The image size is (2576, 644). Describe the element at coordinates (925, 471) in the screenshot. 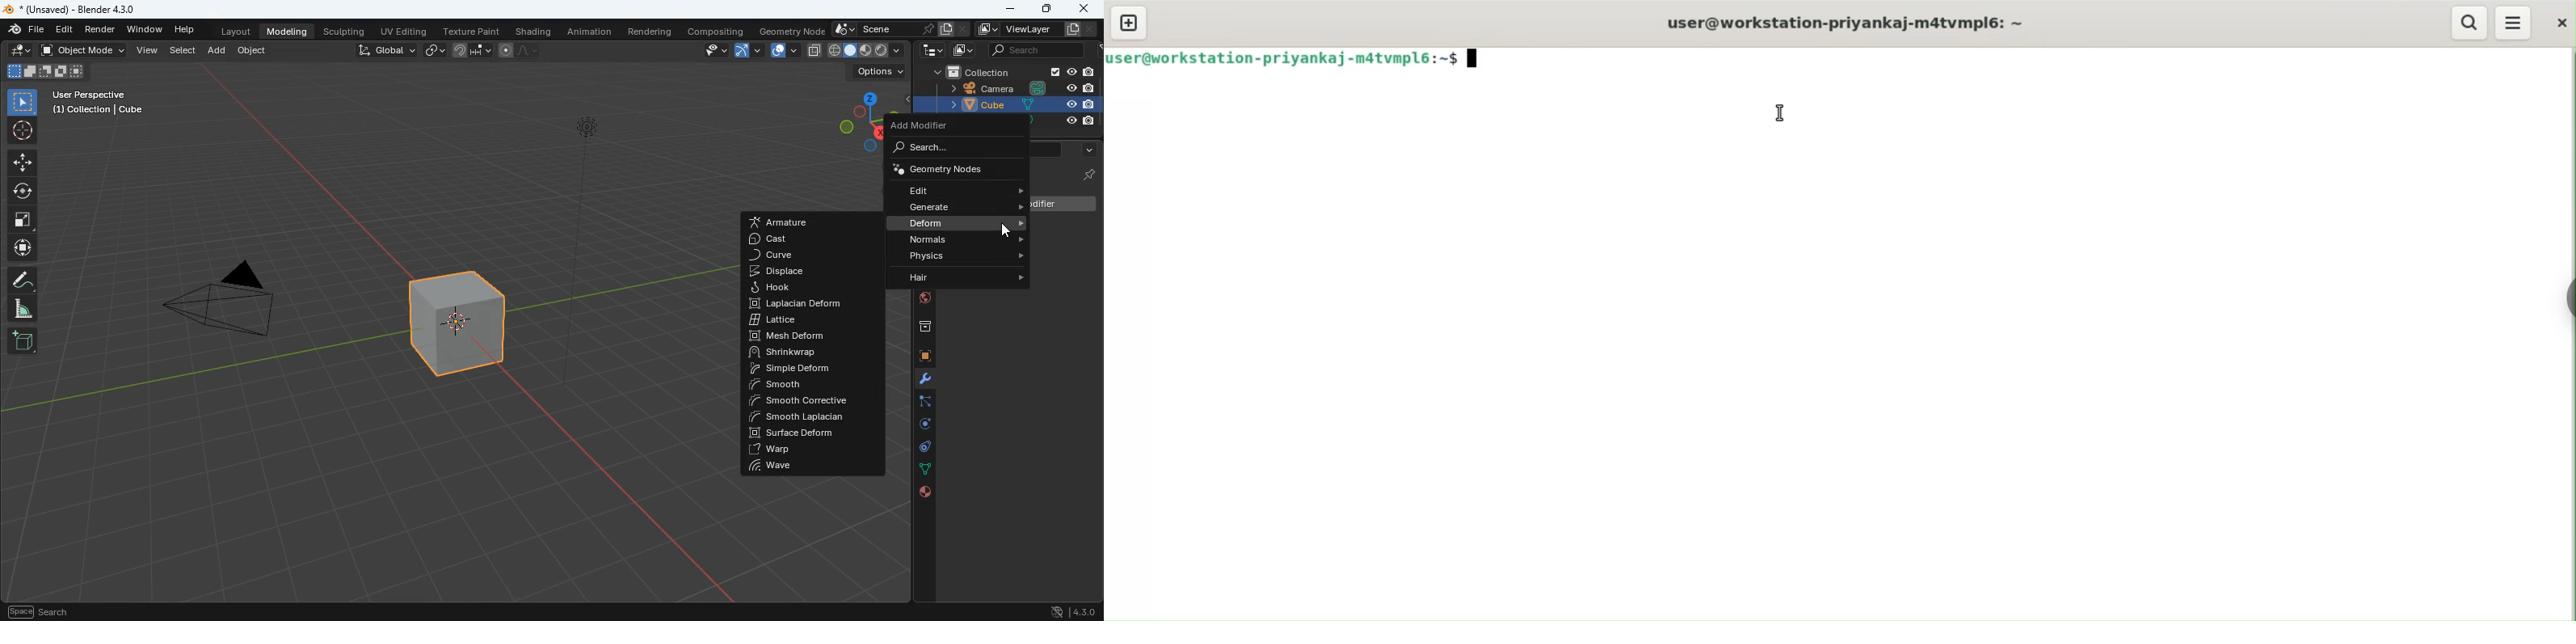

I see `dots` at that location.